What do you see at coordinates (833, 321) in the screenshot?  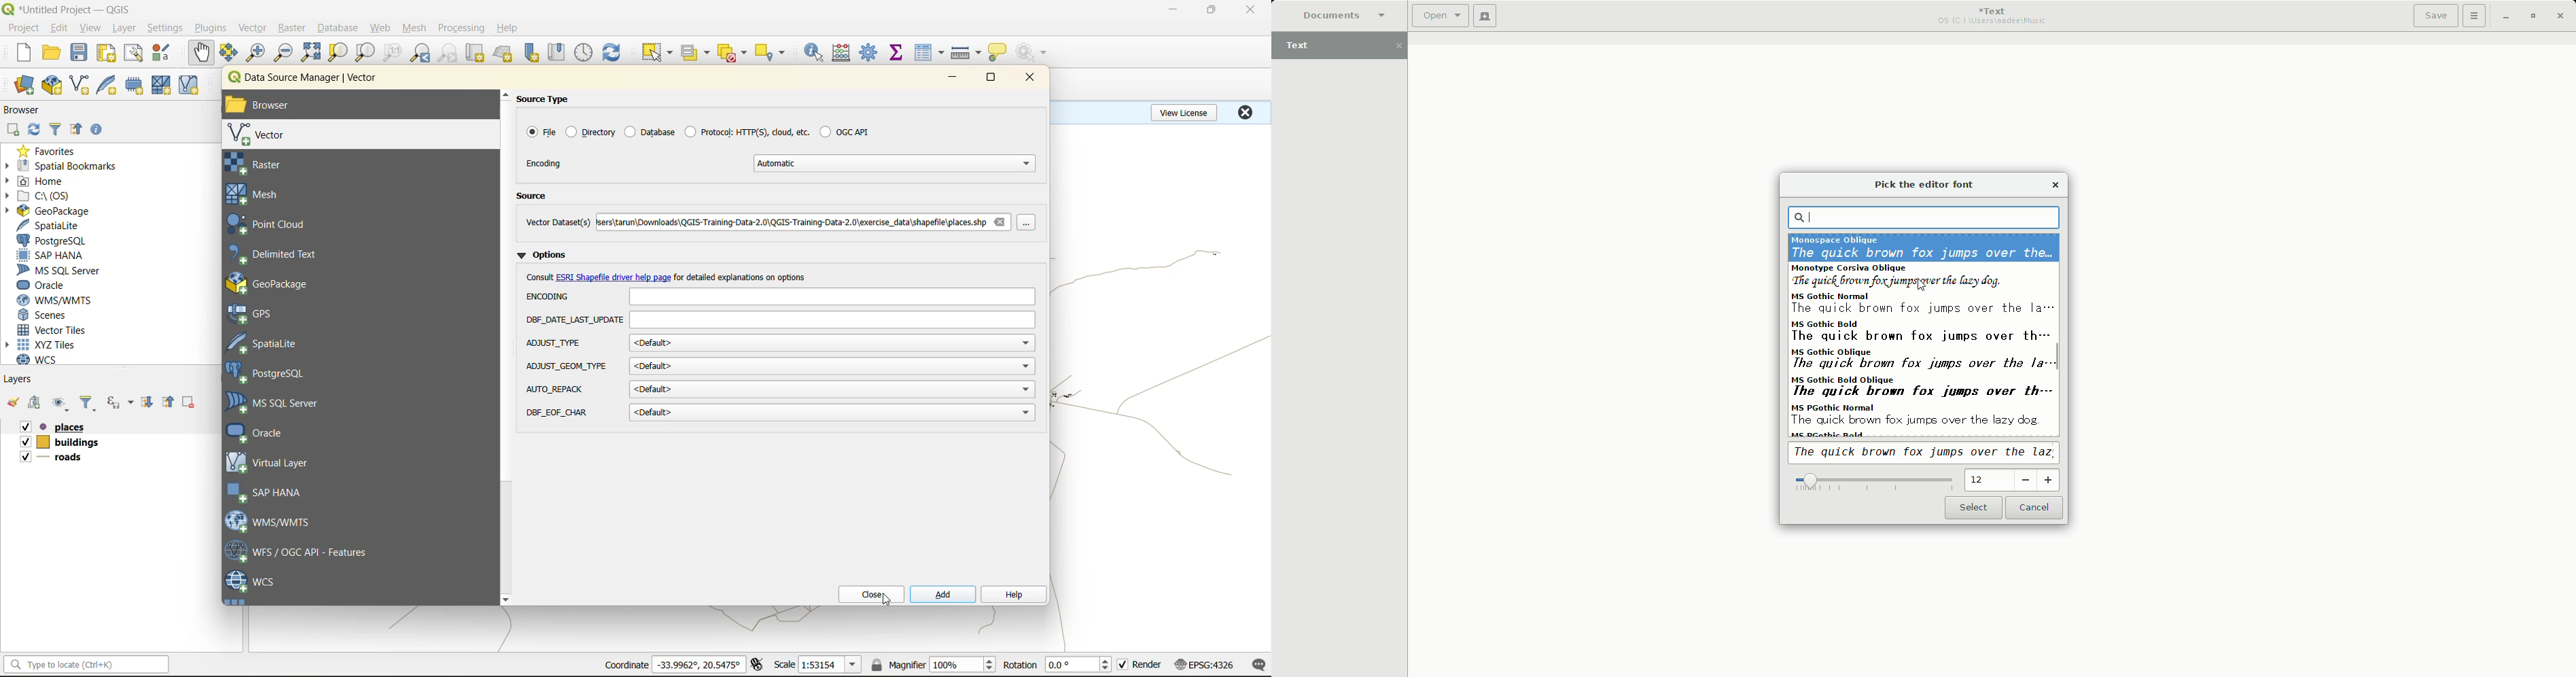 I see `dbf date last update` at bounding box center [833, 321].